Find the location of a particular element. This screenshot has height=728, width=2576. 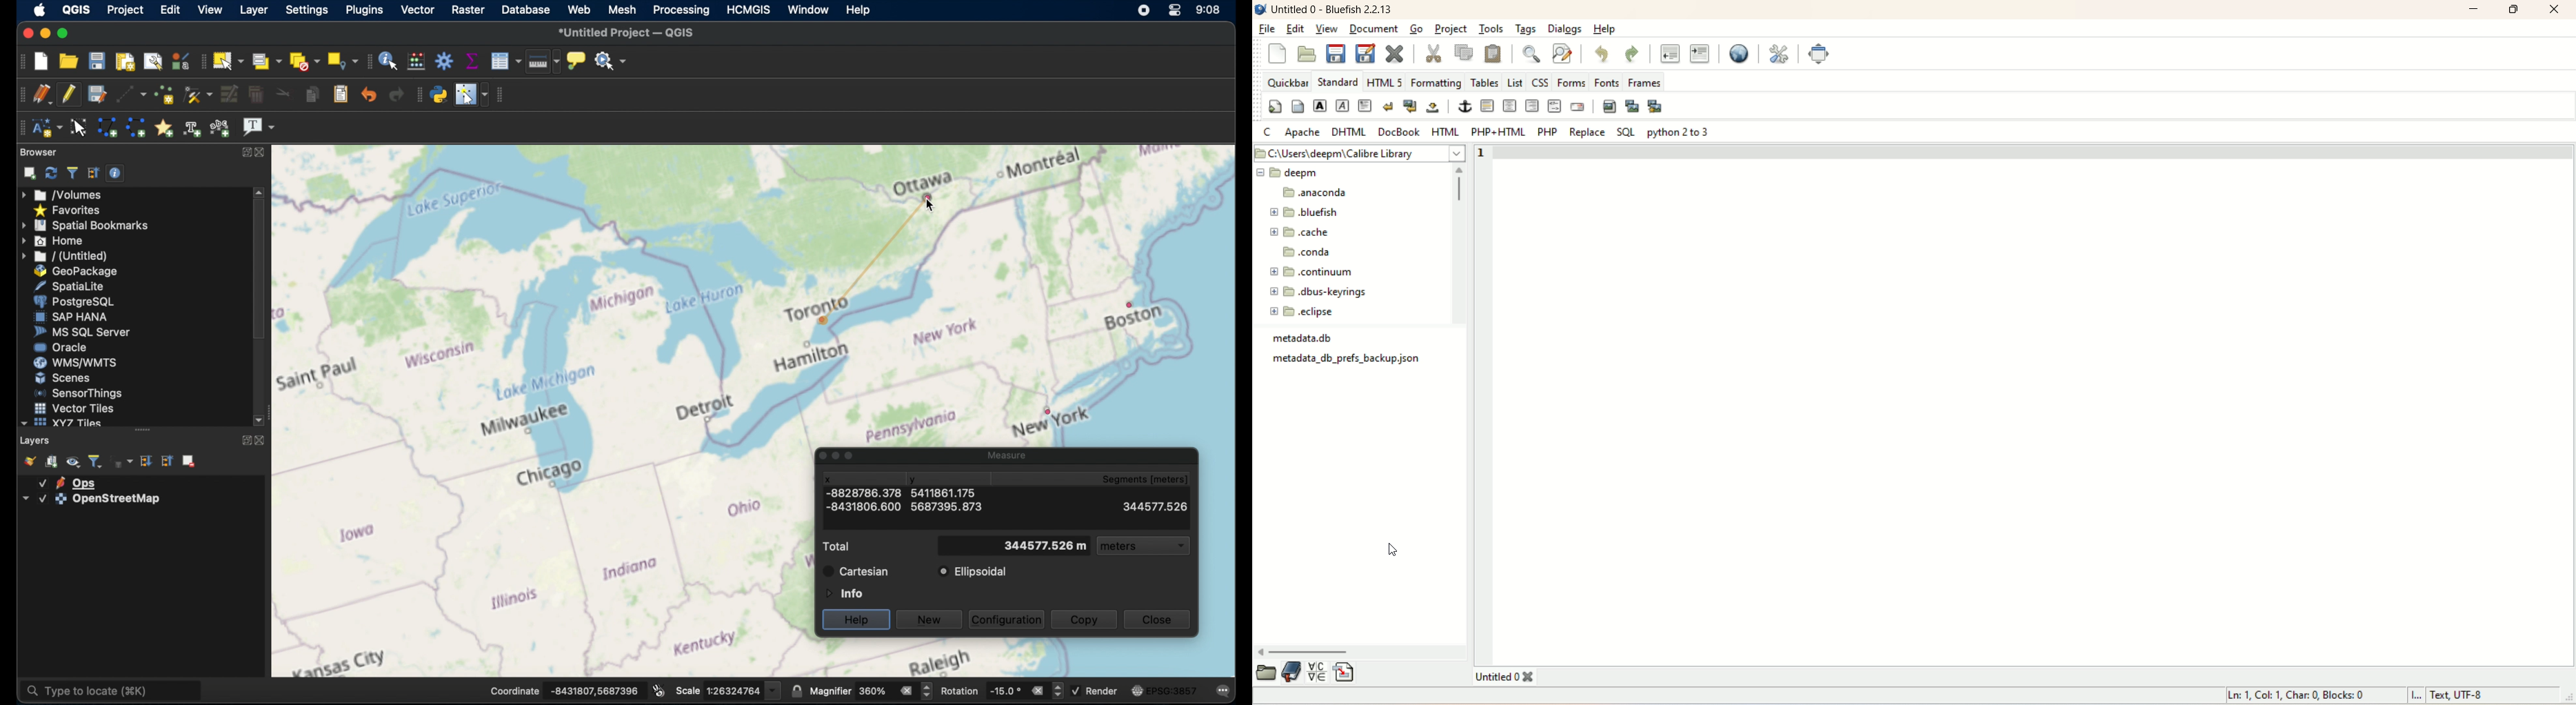

forms is located at coordinates (1573, 82).